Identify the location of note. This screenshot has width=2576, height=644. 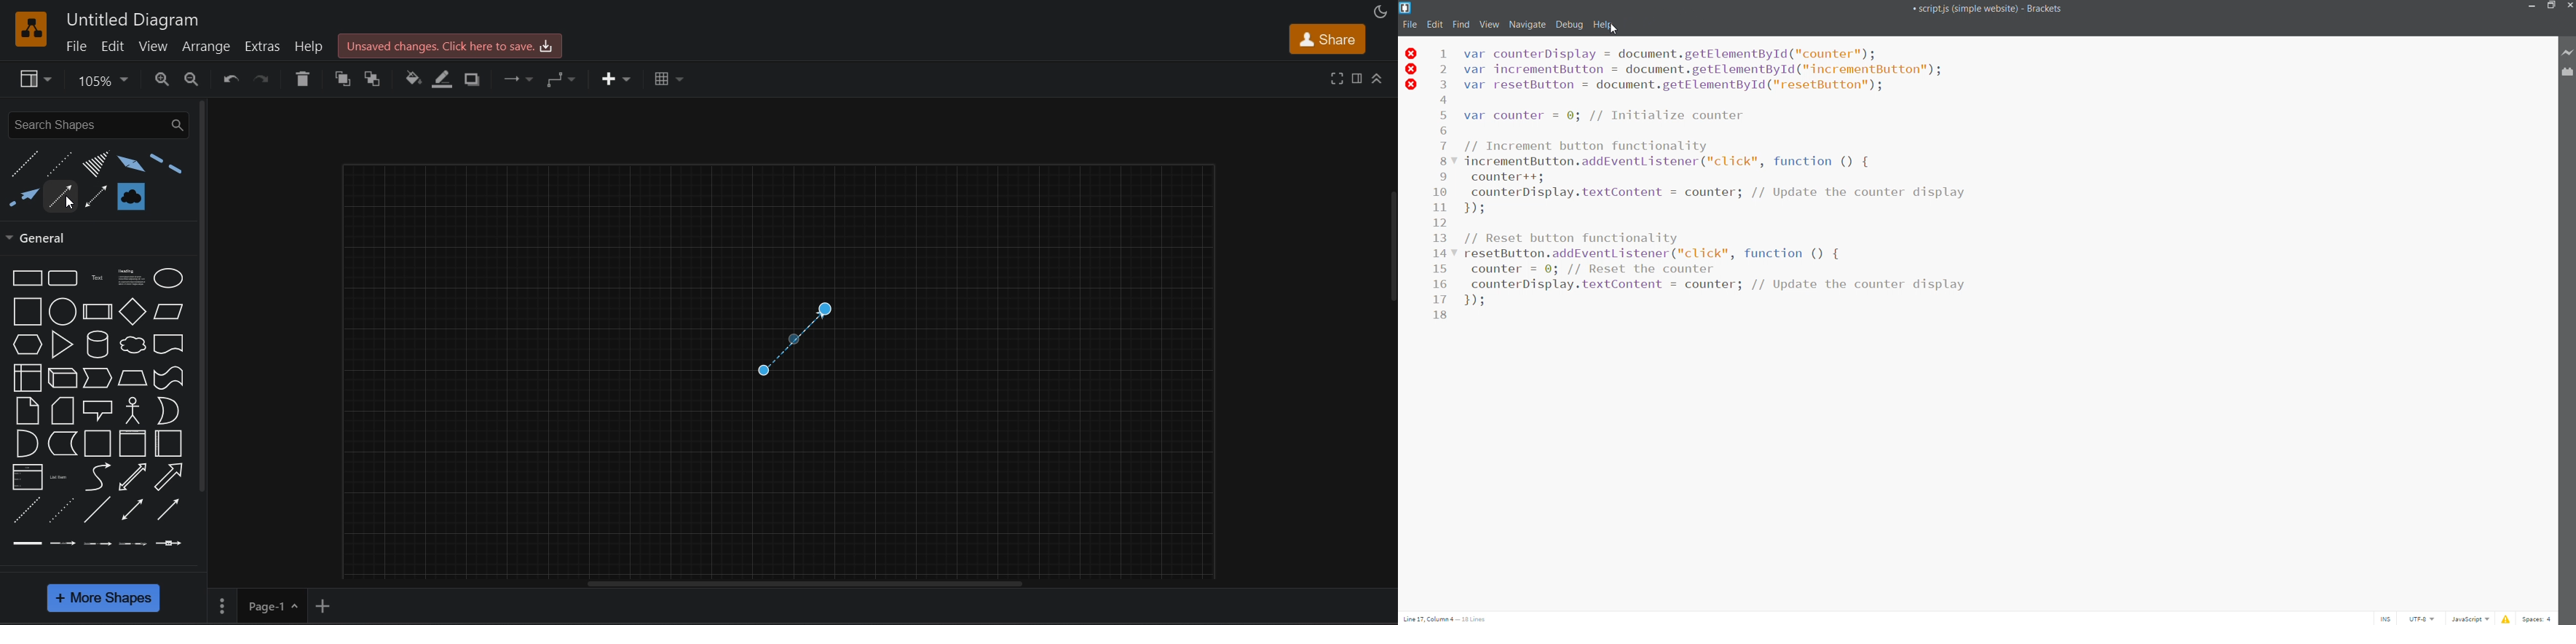
(26, 410).